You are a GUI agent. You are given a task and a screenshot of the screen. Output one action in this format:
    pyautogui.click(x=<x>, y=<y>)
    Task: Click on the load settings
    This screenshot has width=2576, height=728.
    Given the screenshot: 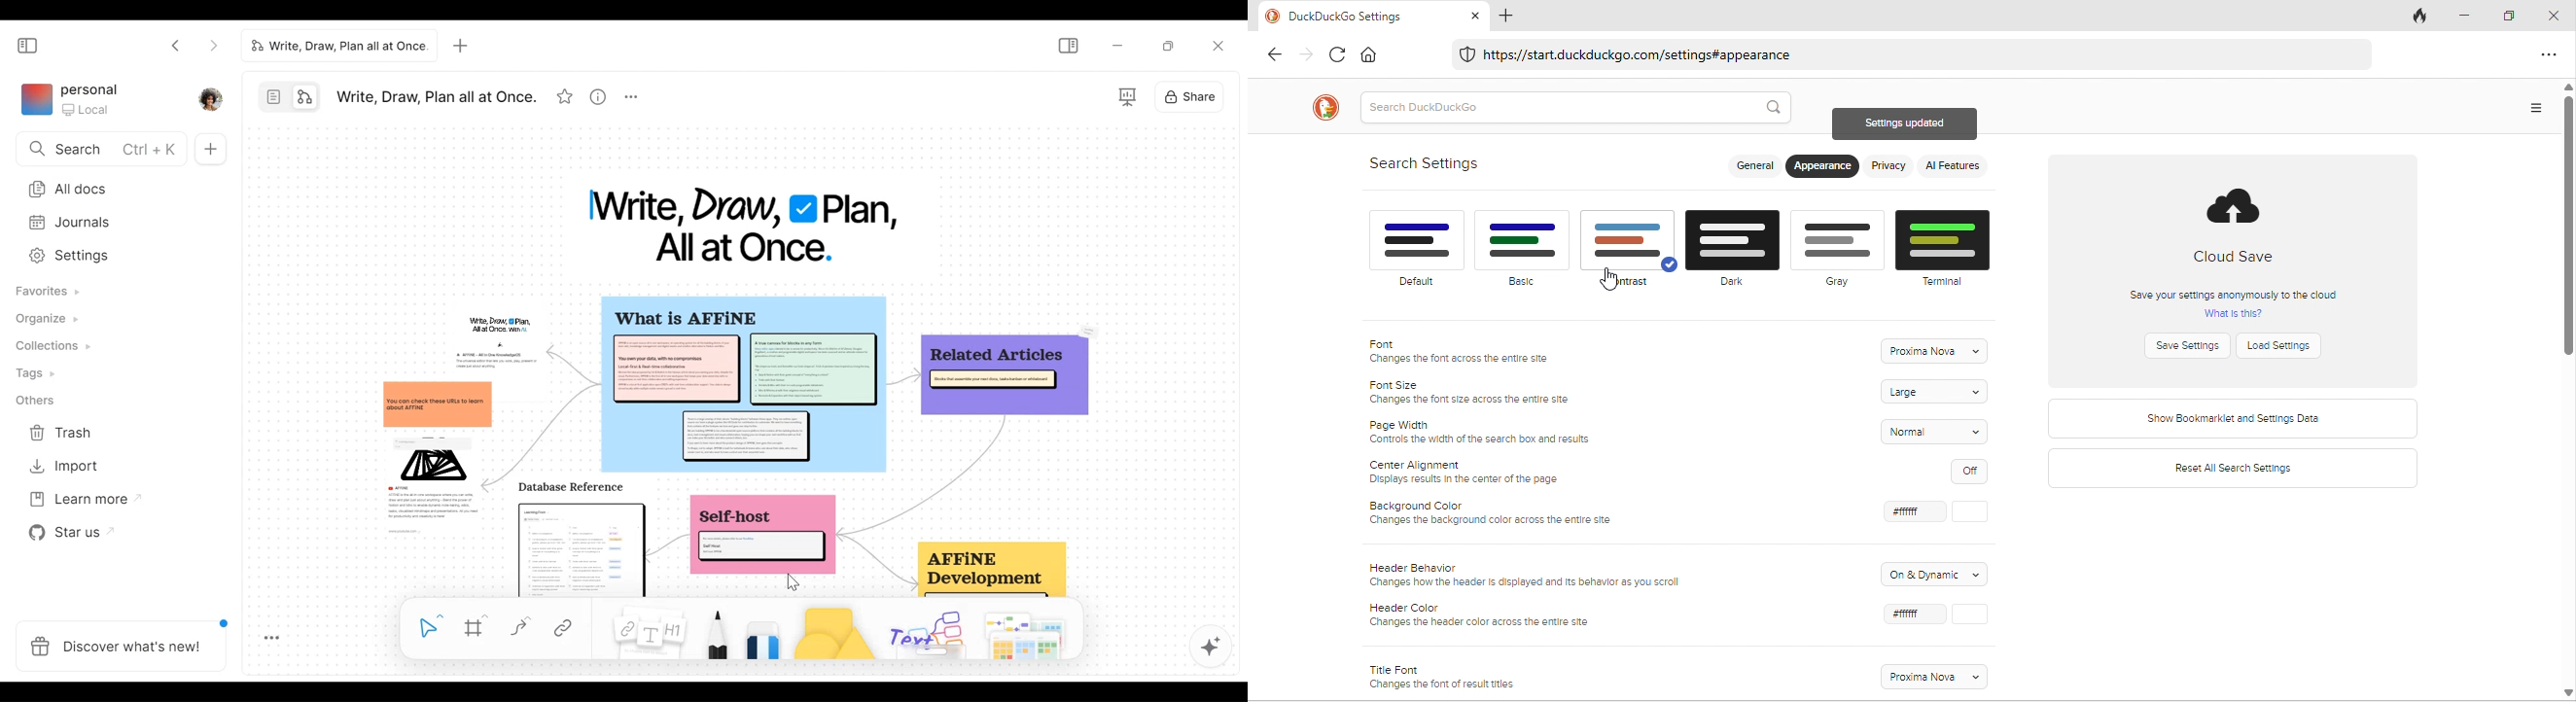 What is the action you would take?
    pyautogui.click(x=2289, y=346)
    